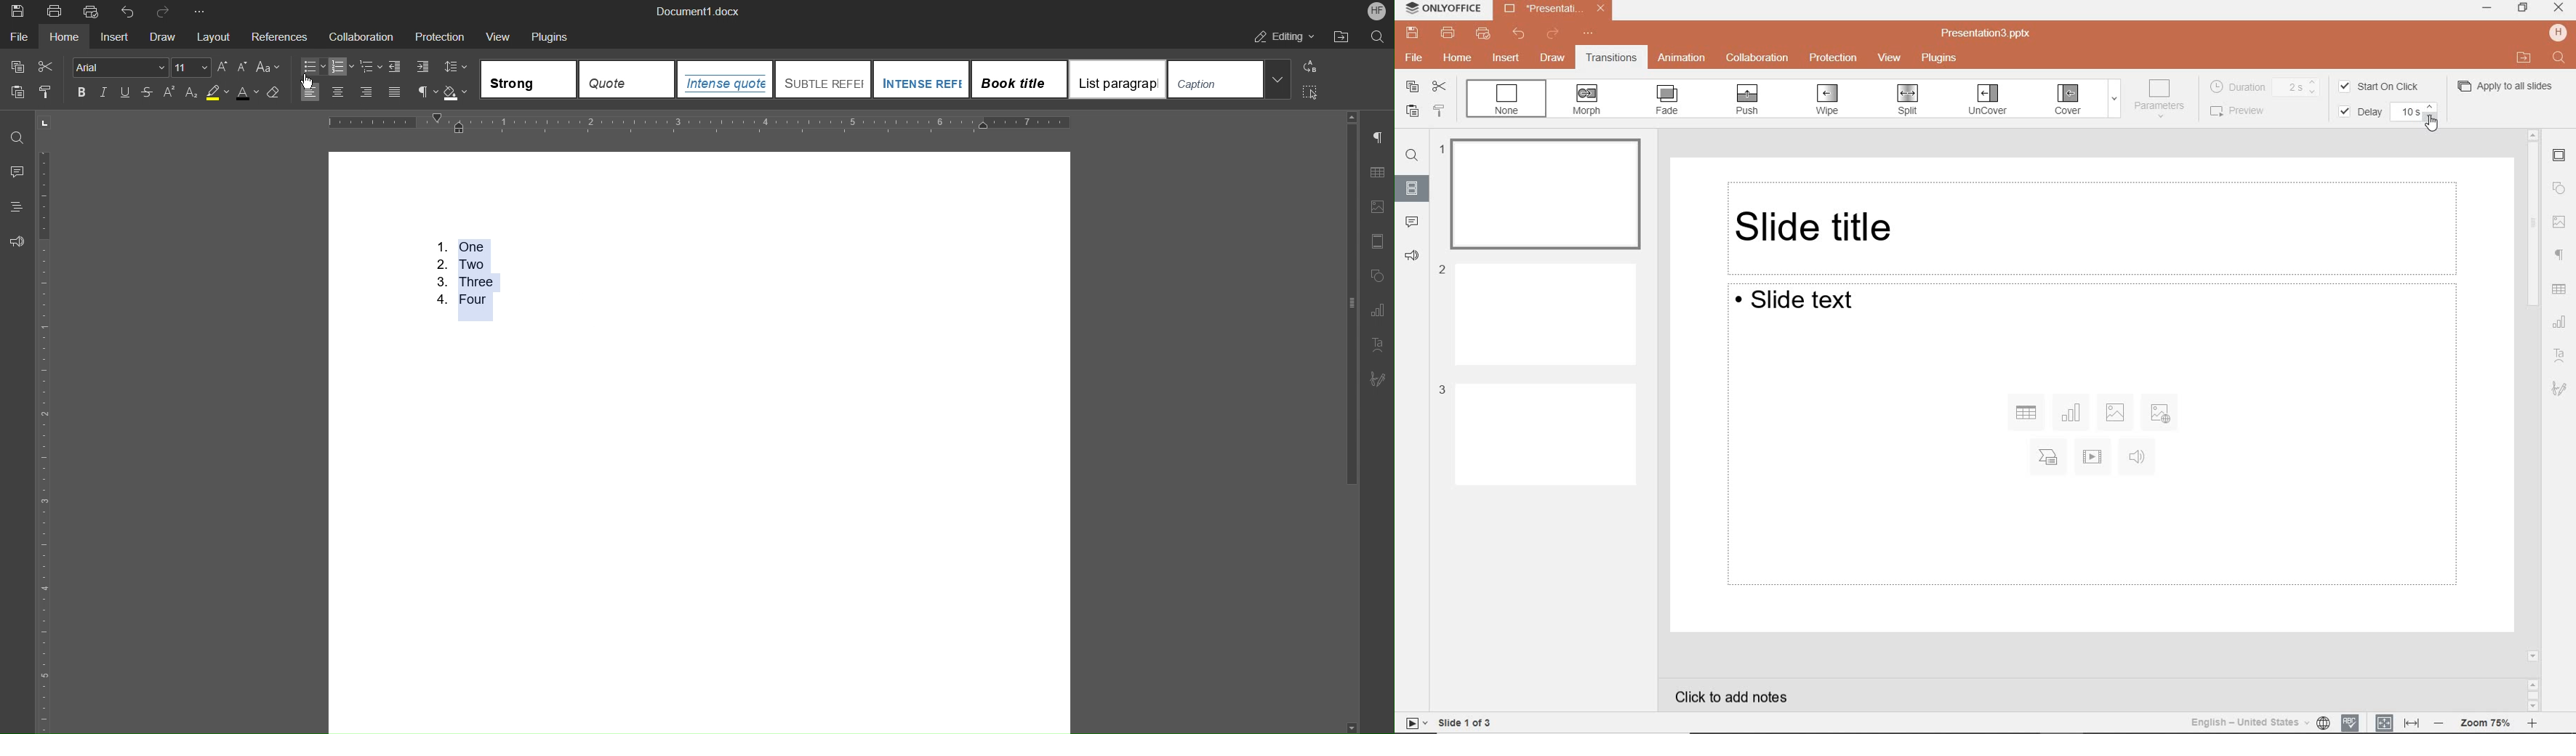 This screenshot has height=756, width=2576. I want to click on FIT TO SLIDE / FIT TO WIDTH, so click(2398, 722).